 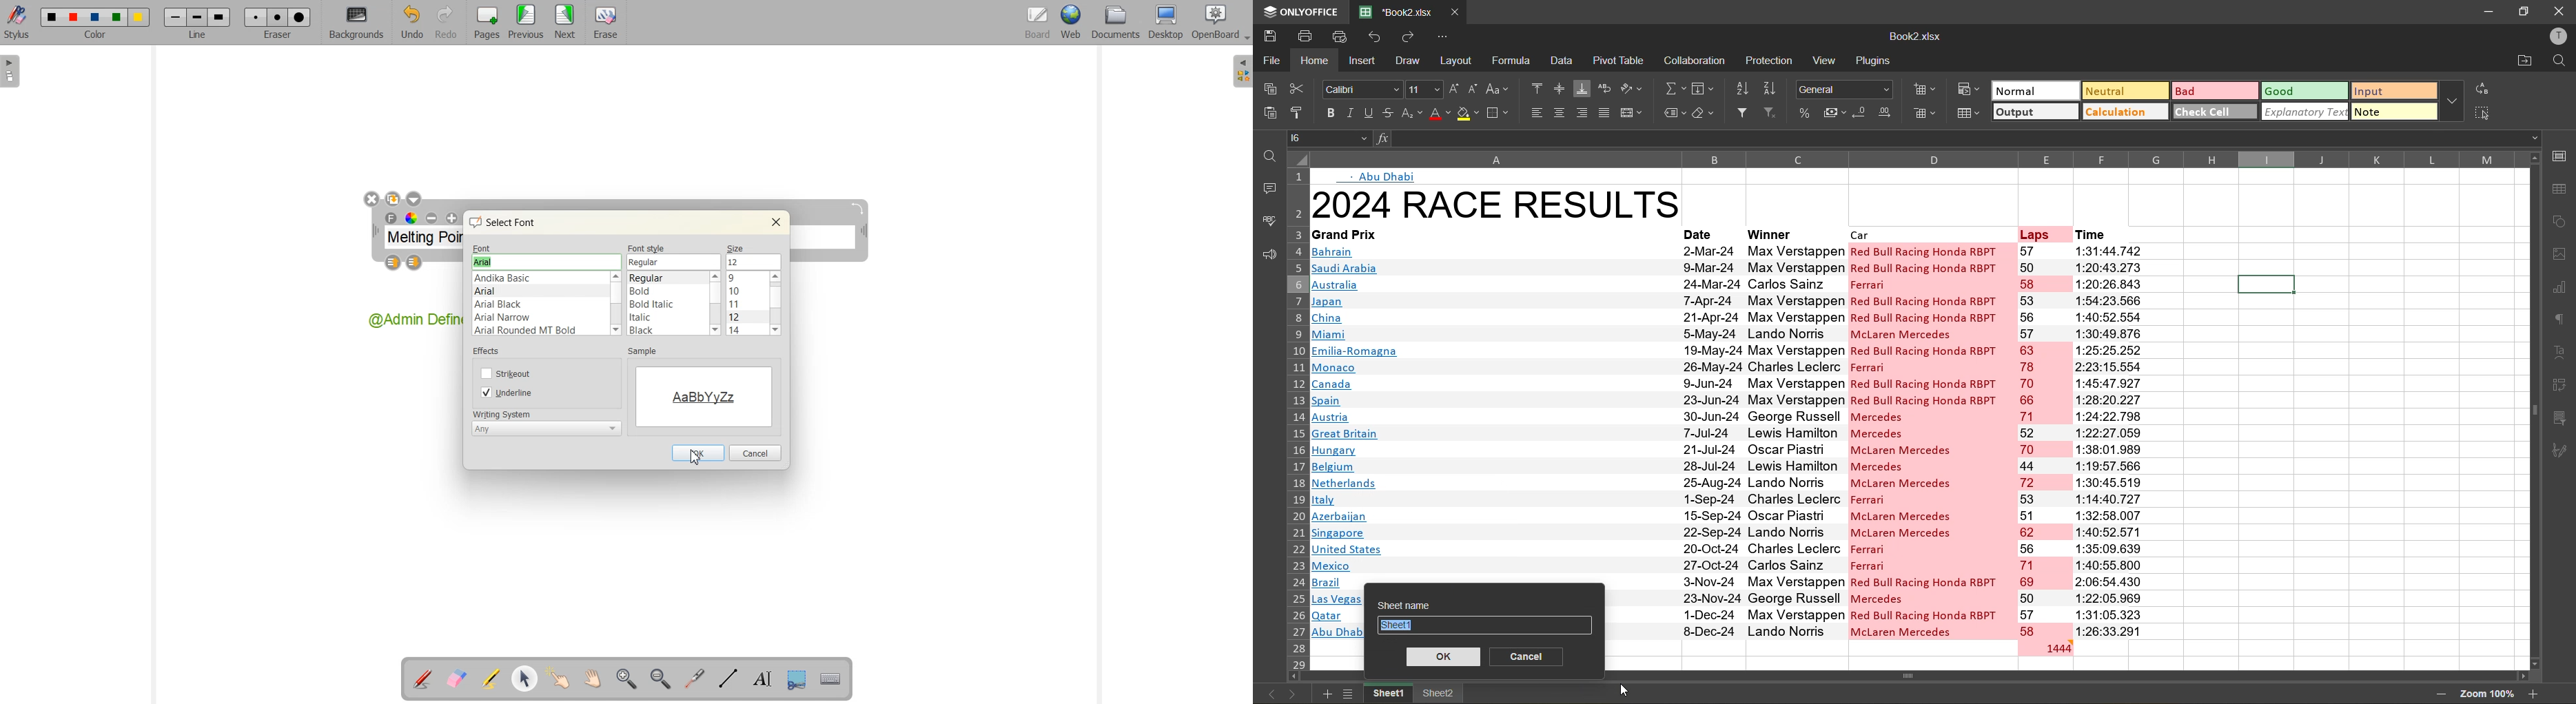 I want to click on text, so click(x=1379, y=176).